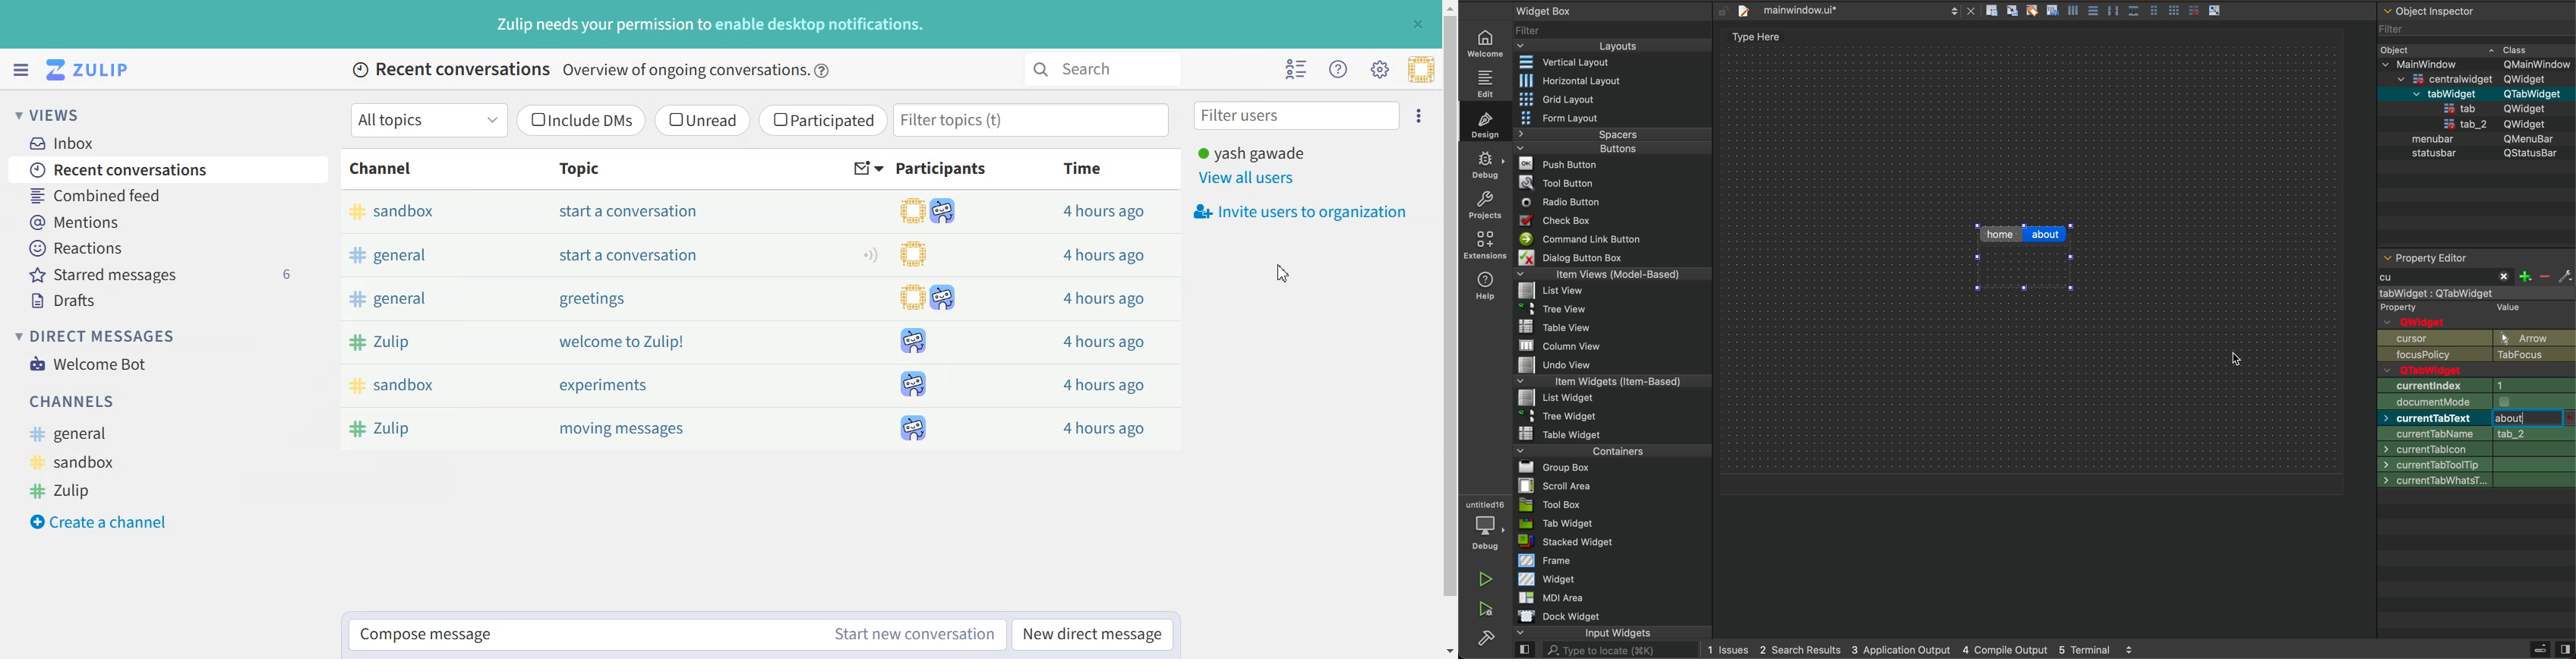  I want to click on click, so click(2530, 418).